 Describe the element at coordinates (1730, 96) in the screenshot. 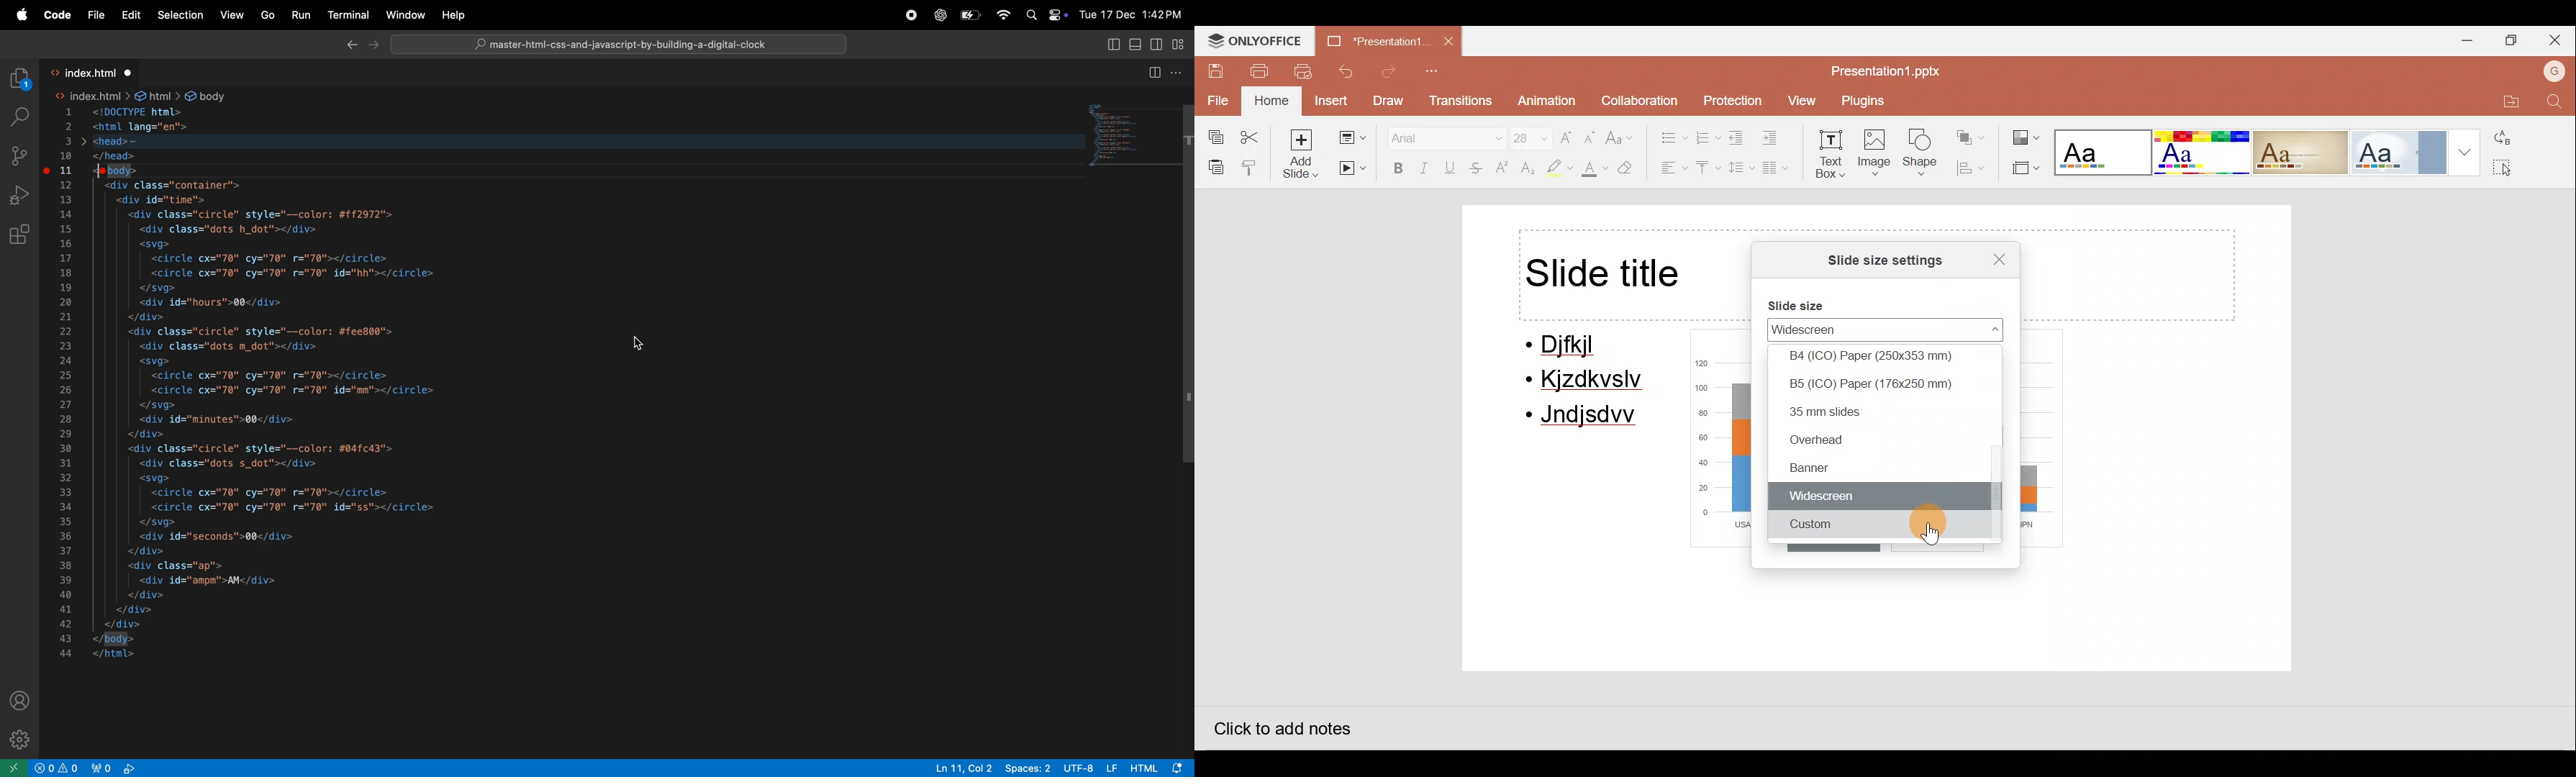

I see `Protection` at that location.